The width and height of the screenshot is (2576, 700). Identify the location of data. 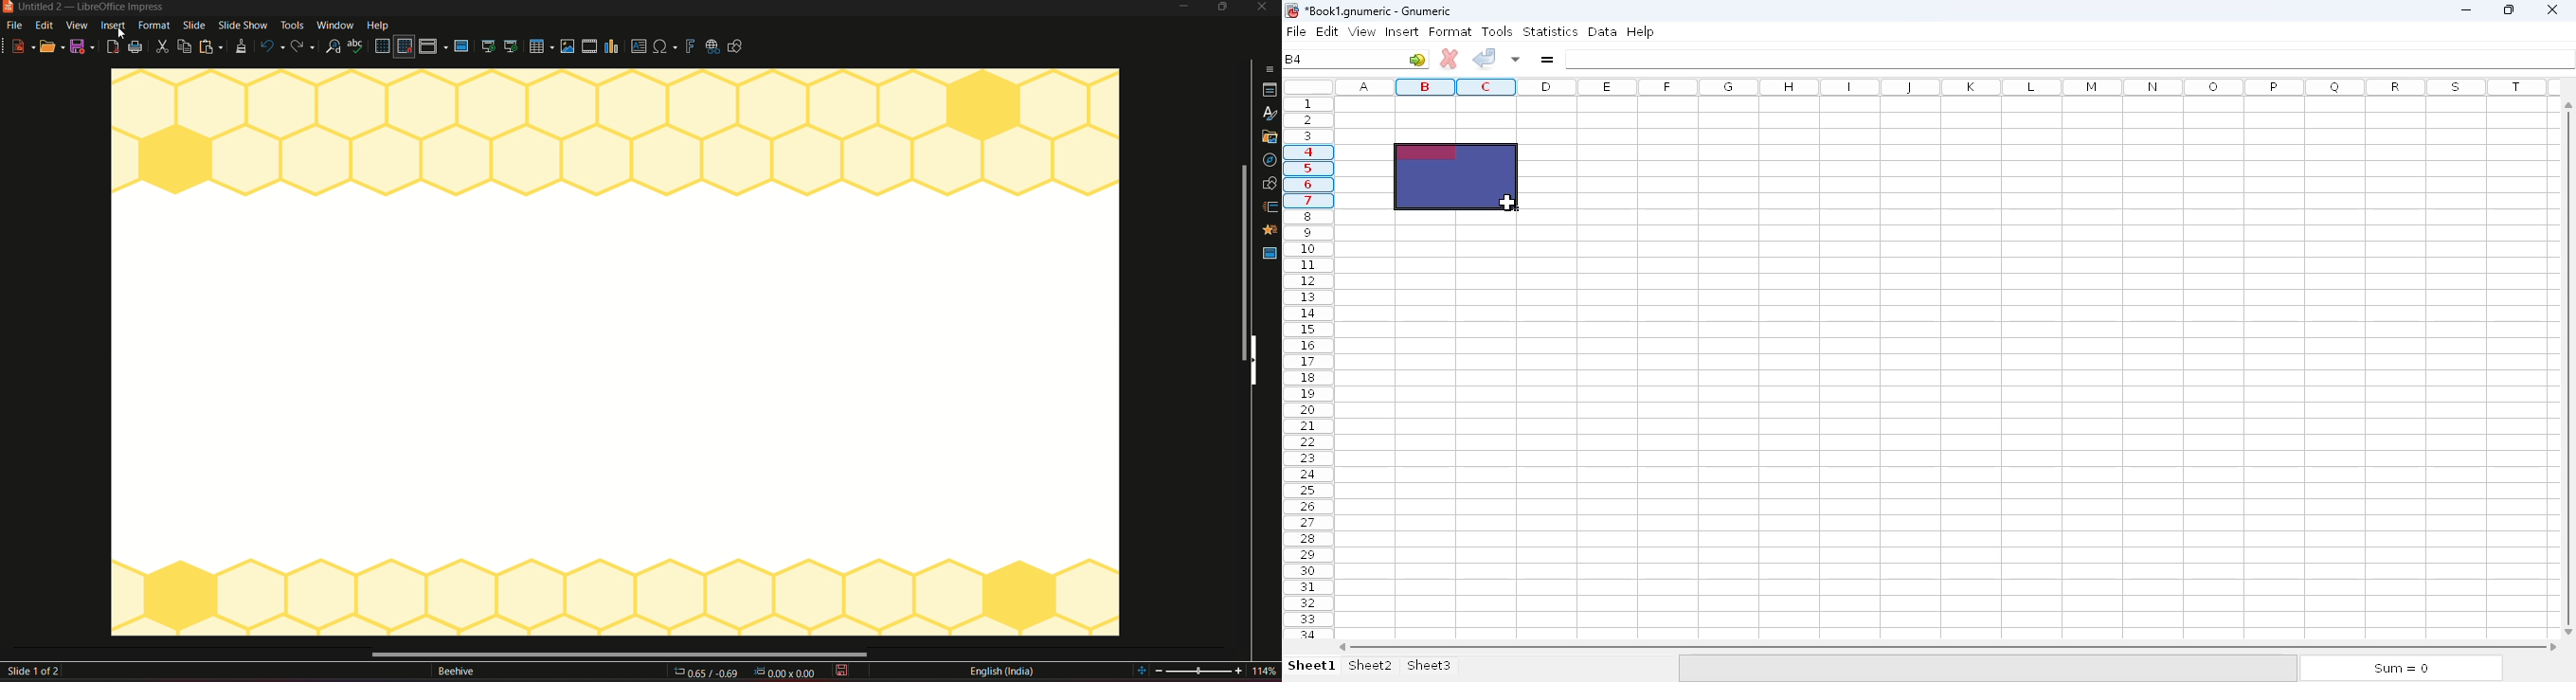
(1602, 31).